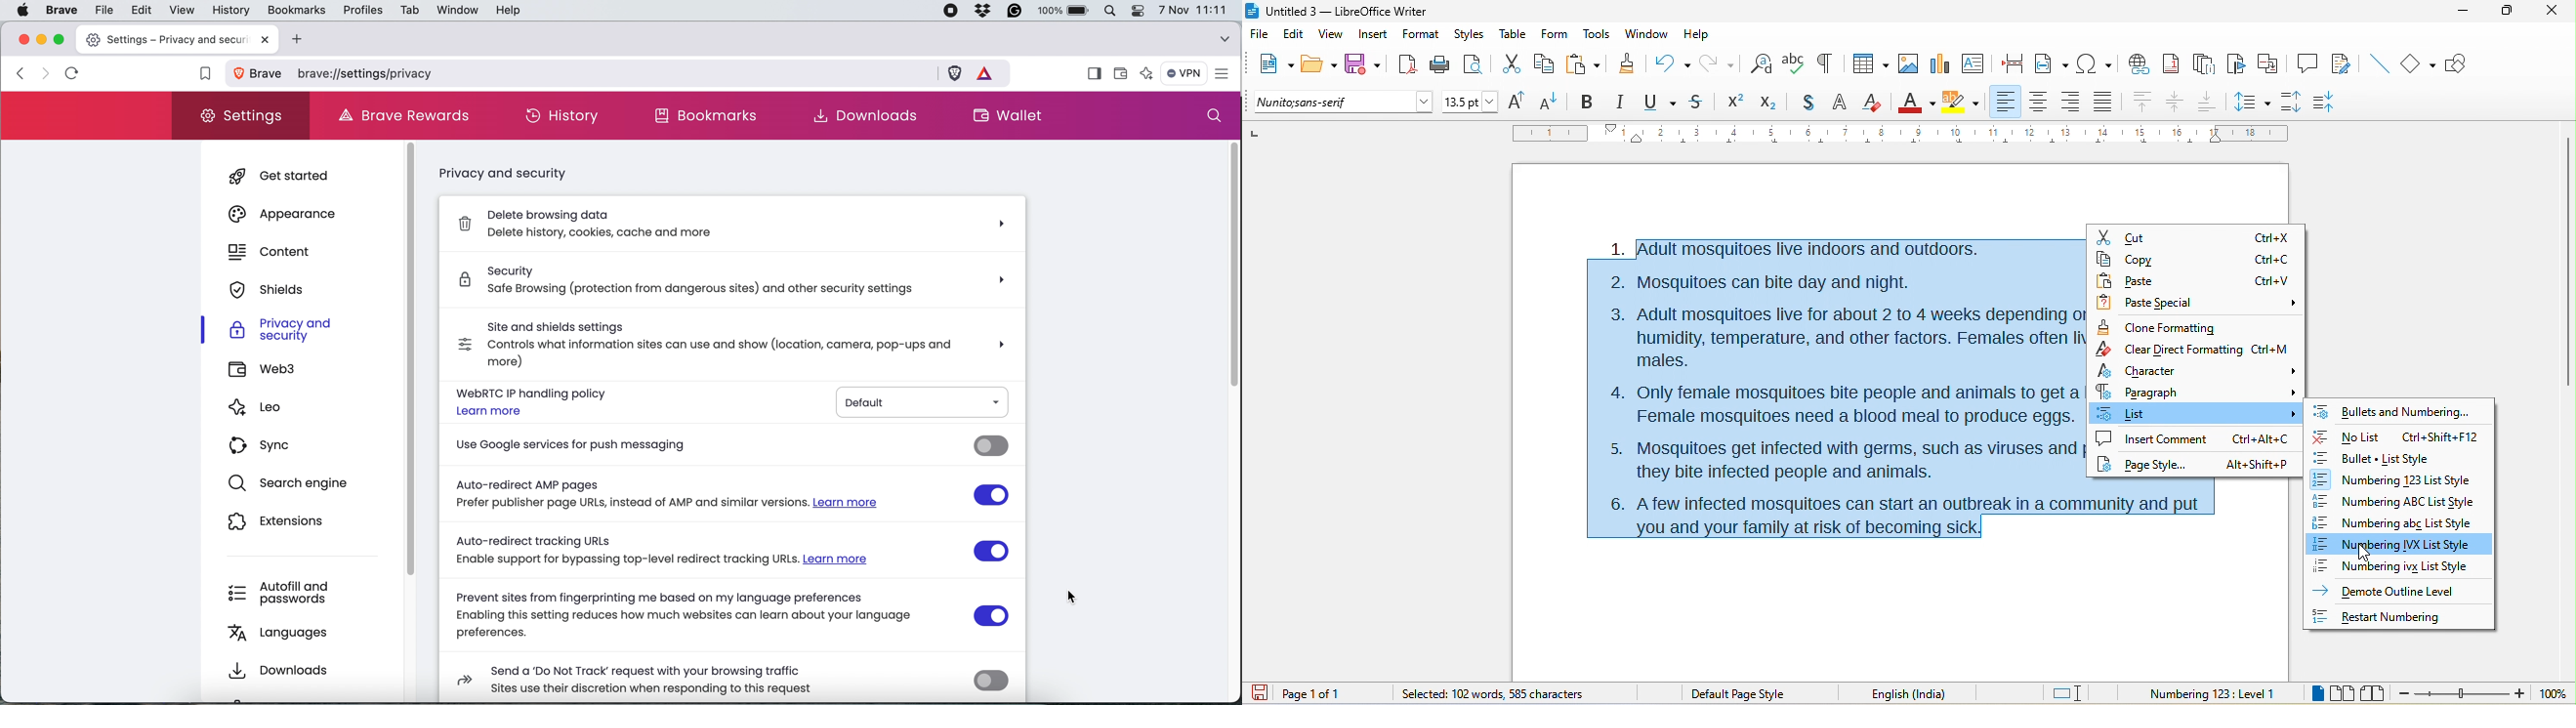  What do you see at coordinates (1114, 11) in the screenshot?
I see `spotlight search` at bounding box center [1114, 11].